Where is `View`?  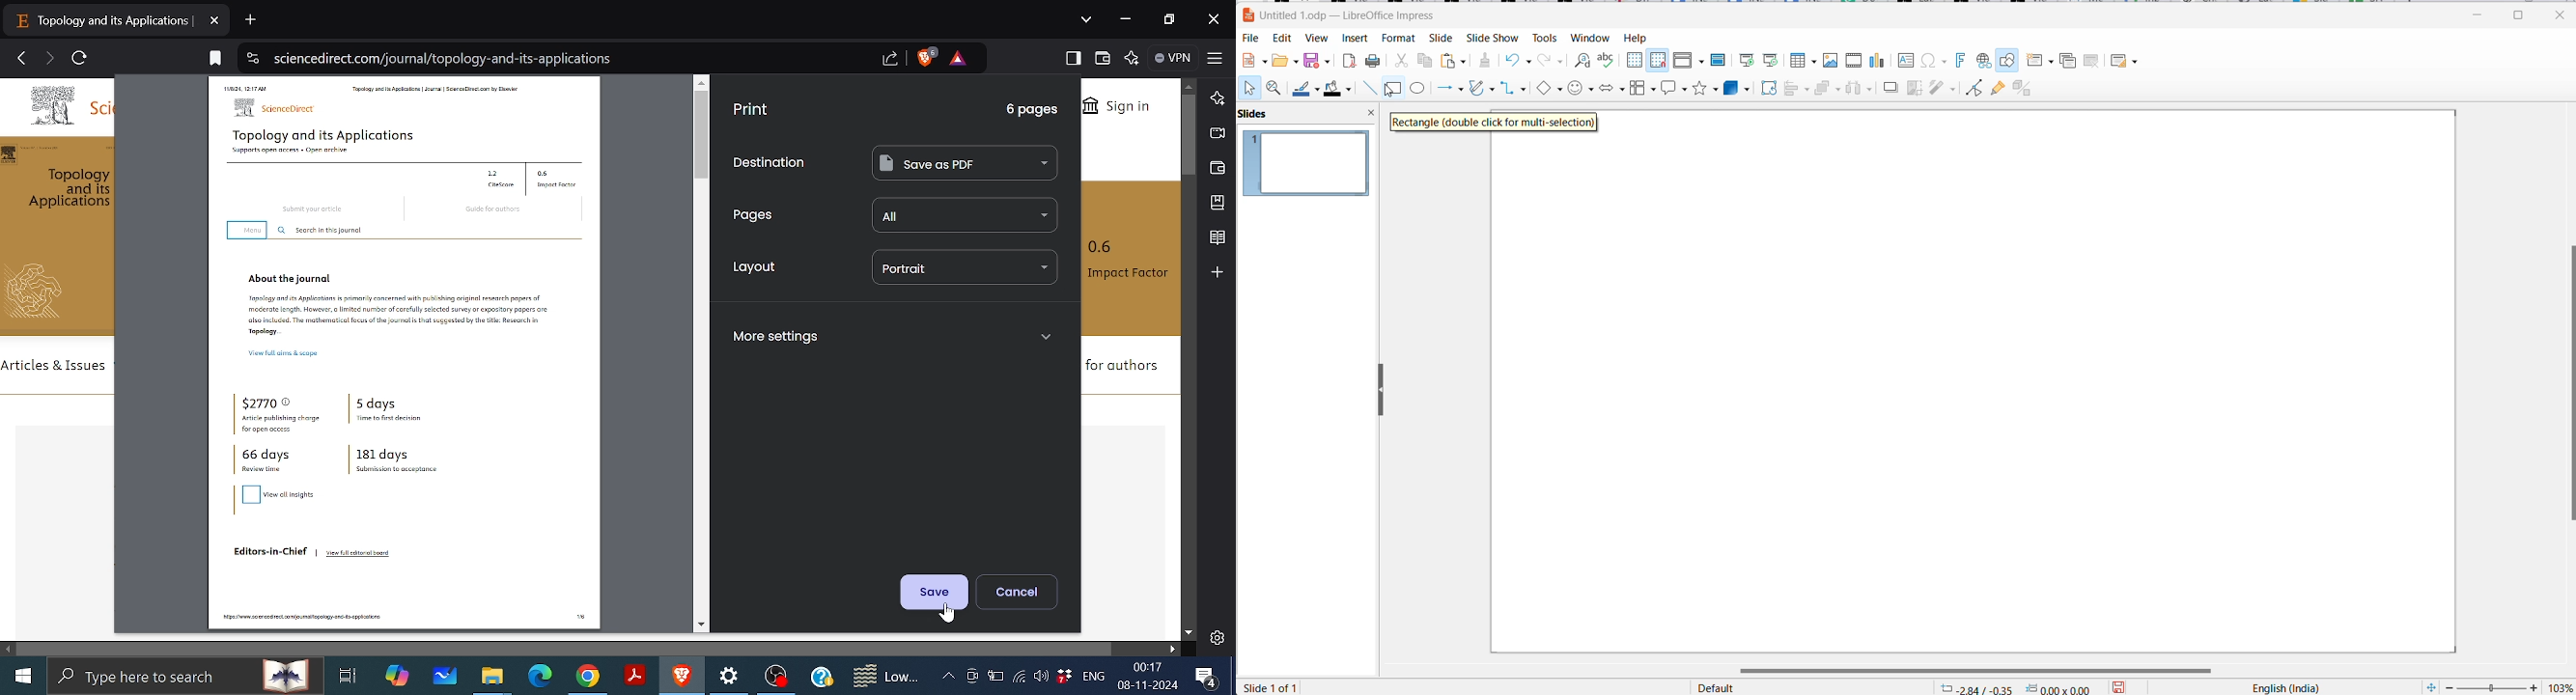
View is located at coordinates (1317, 39).